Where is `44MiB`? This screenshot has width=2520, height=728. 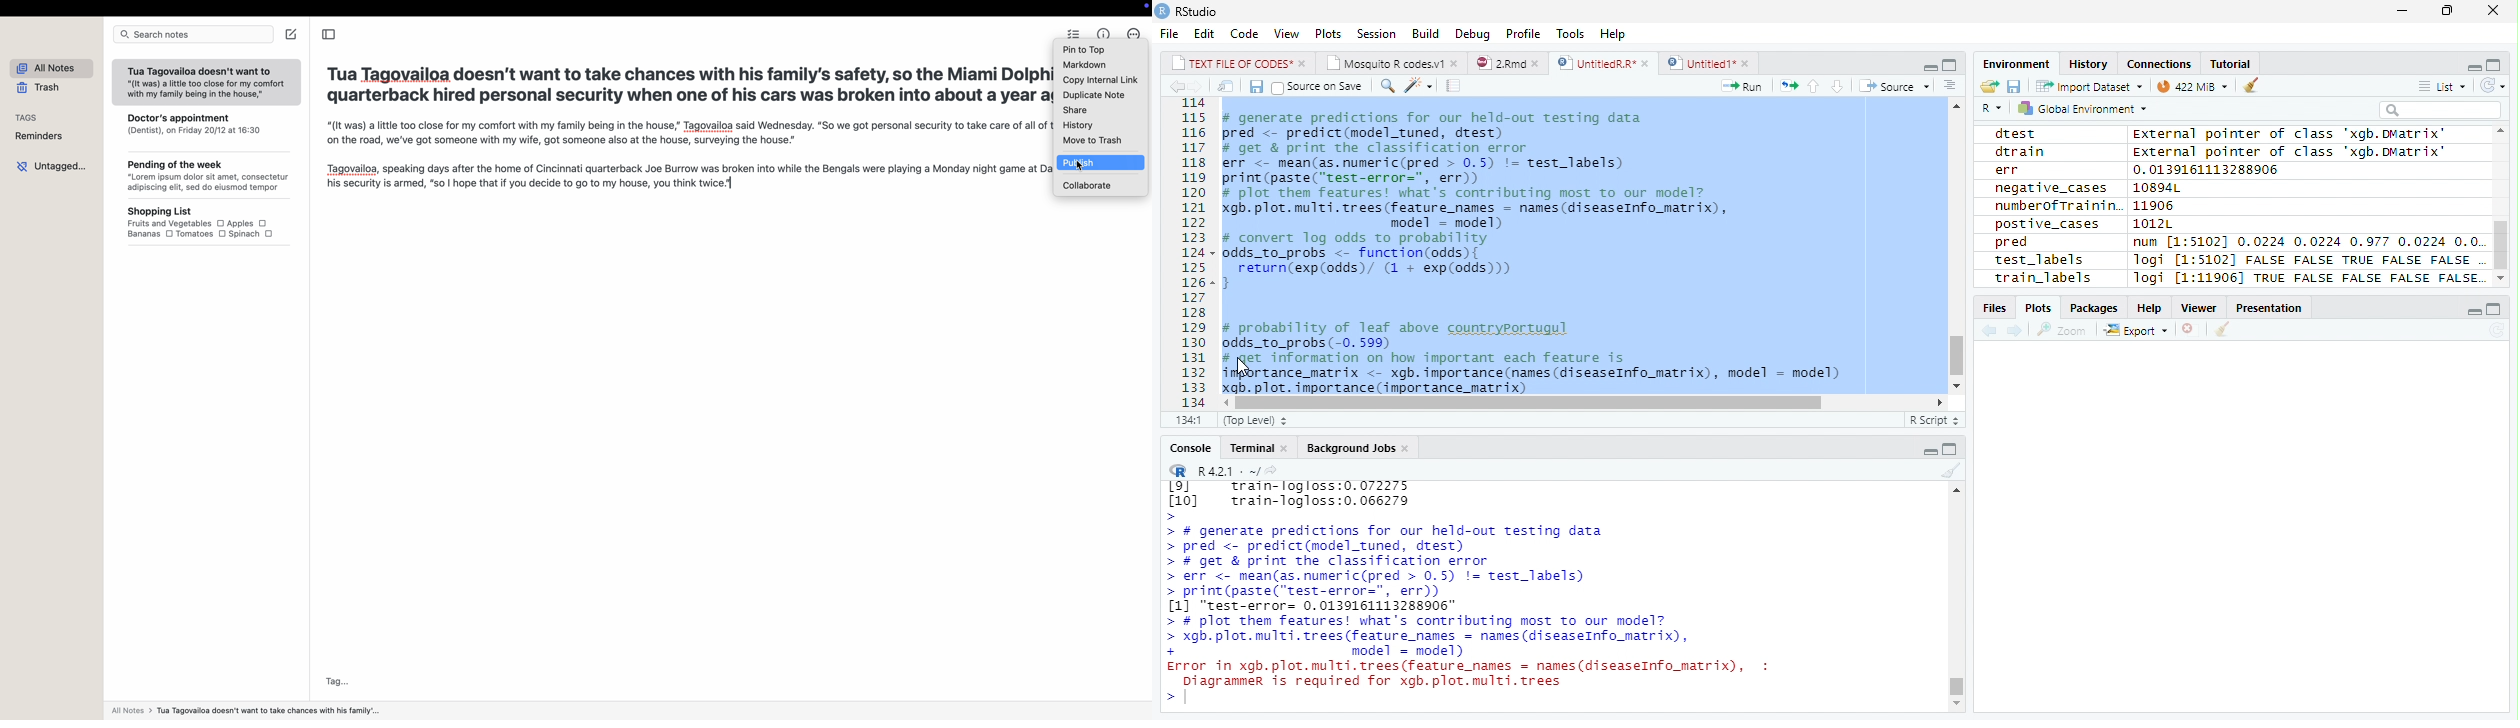 44MiB is located at coordinates (2189, 84).